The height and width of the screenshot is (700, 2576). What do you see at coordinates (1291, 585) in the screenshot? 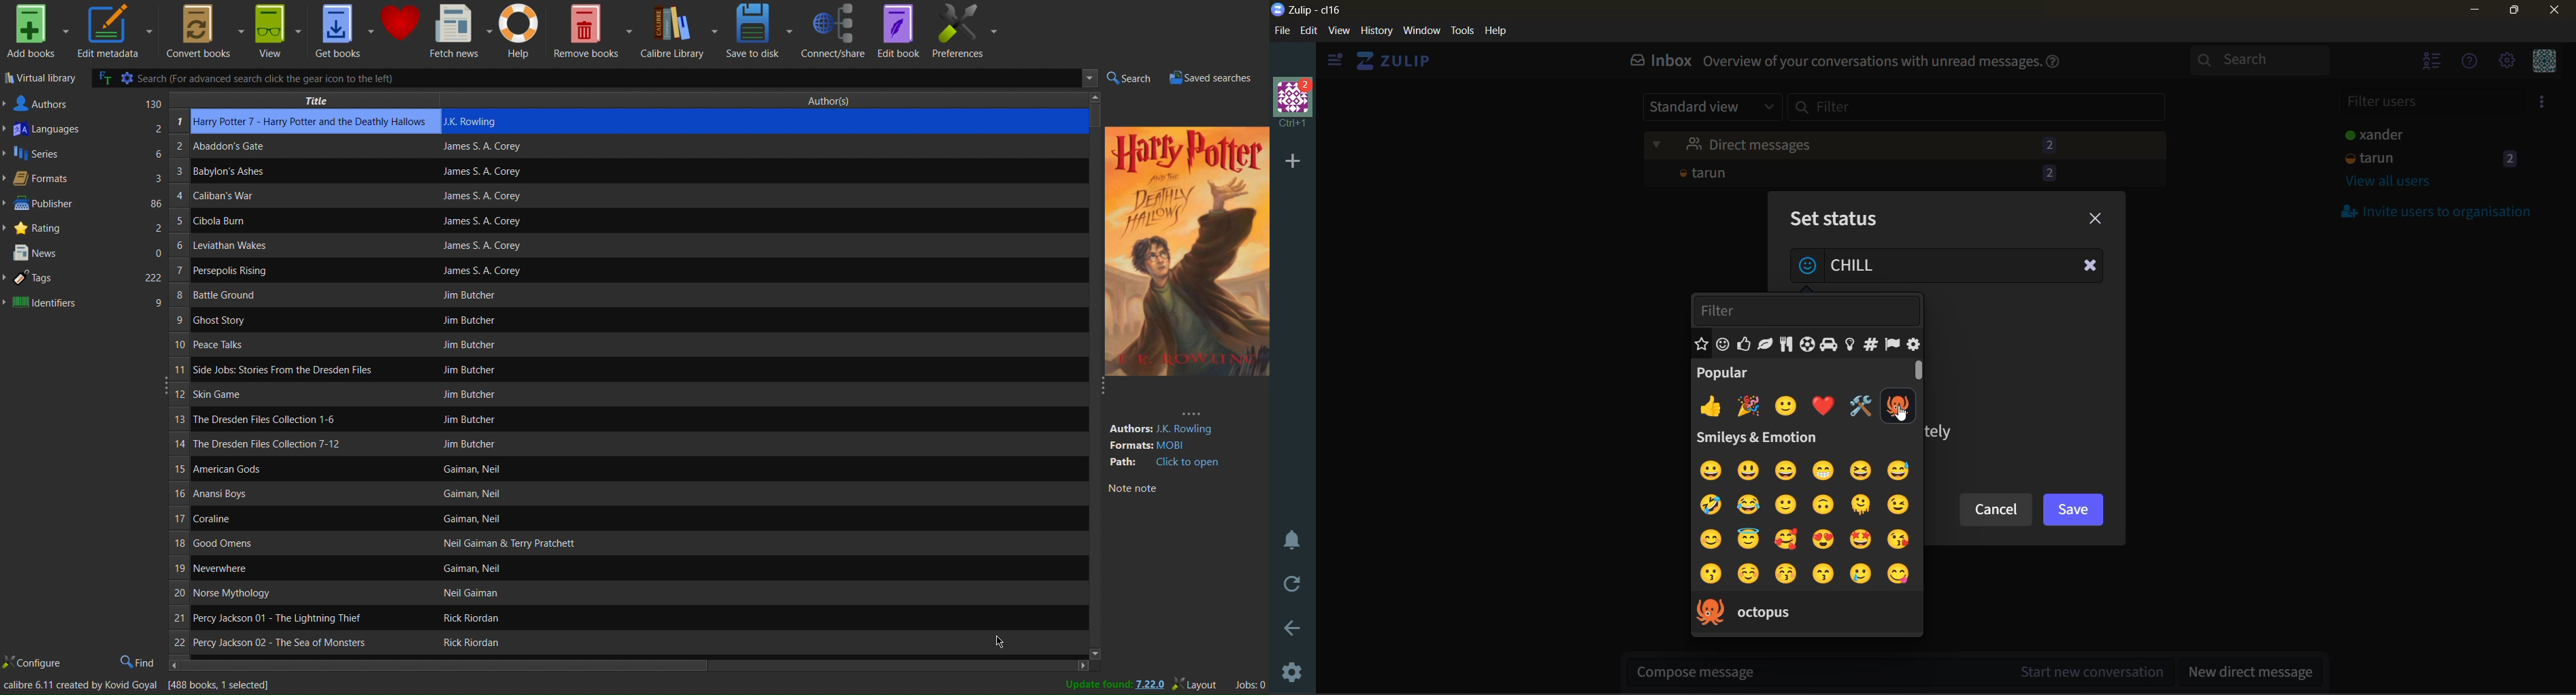
I see `reload` at bounding box center [1291, 585].